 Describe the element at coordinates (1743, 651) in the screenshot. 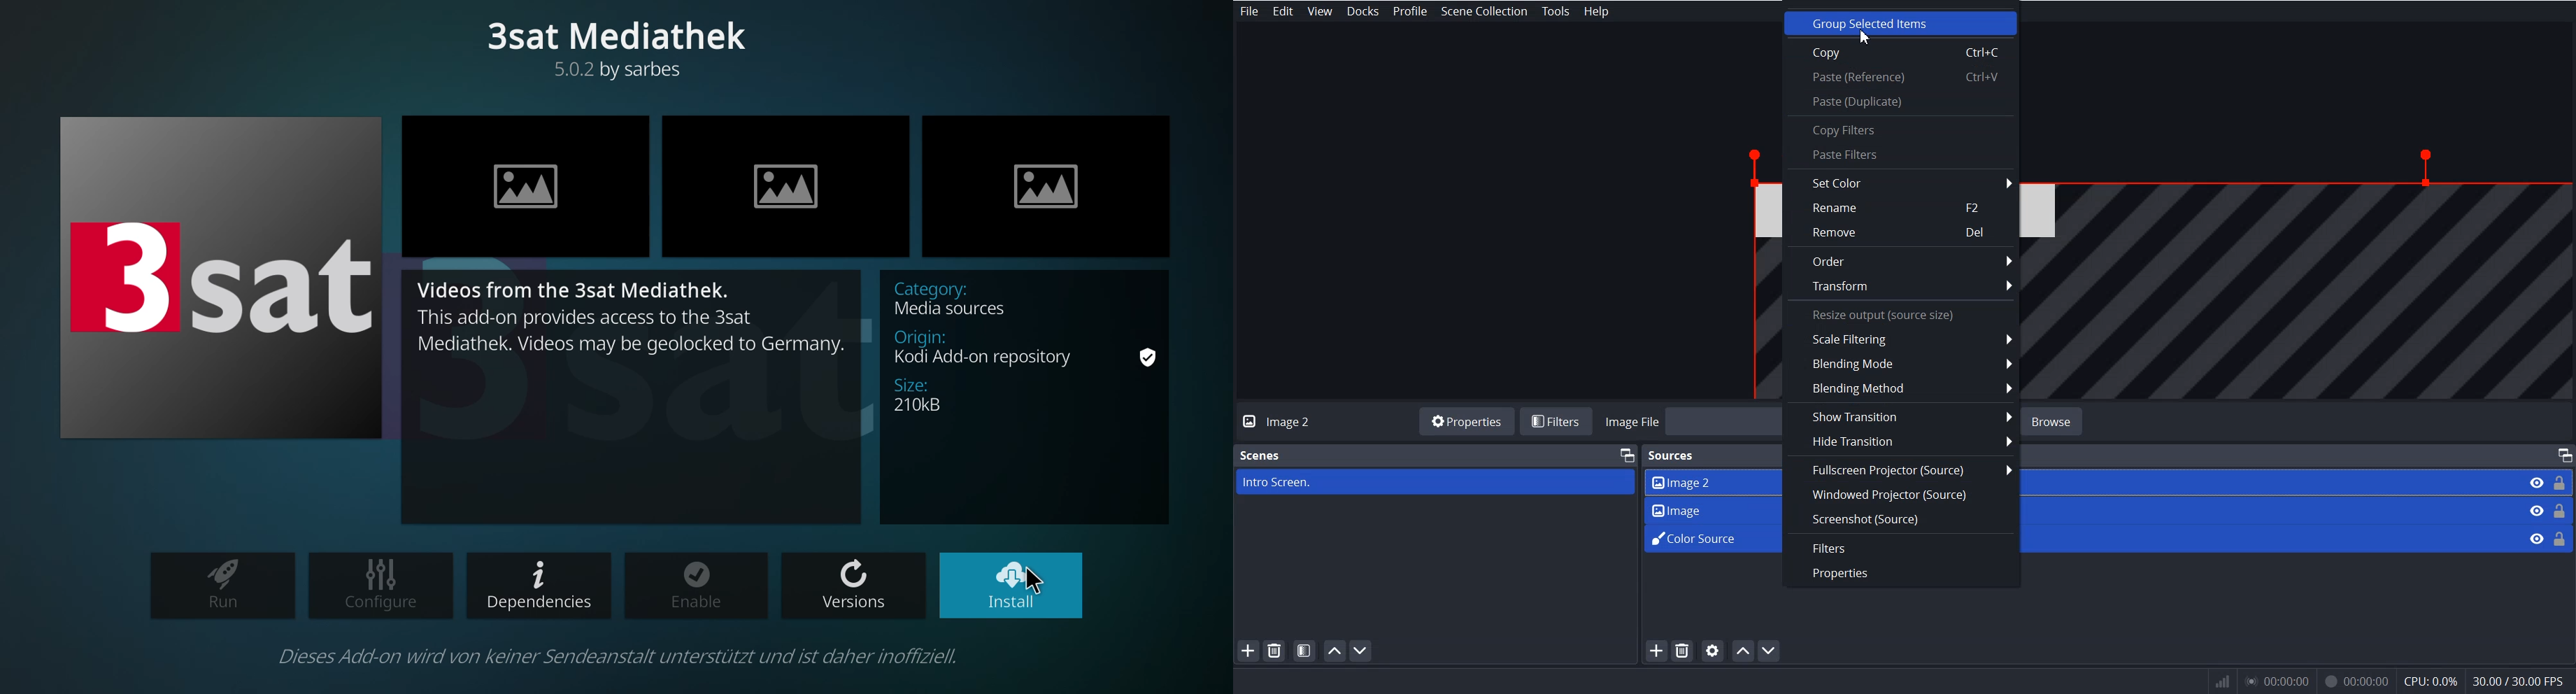

I see `Move Source Up` at that location.